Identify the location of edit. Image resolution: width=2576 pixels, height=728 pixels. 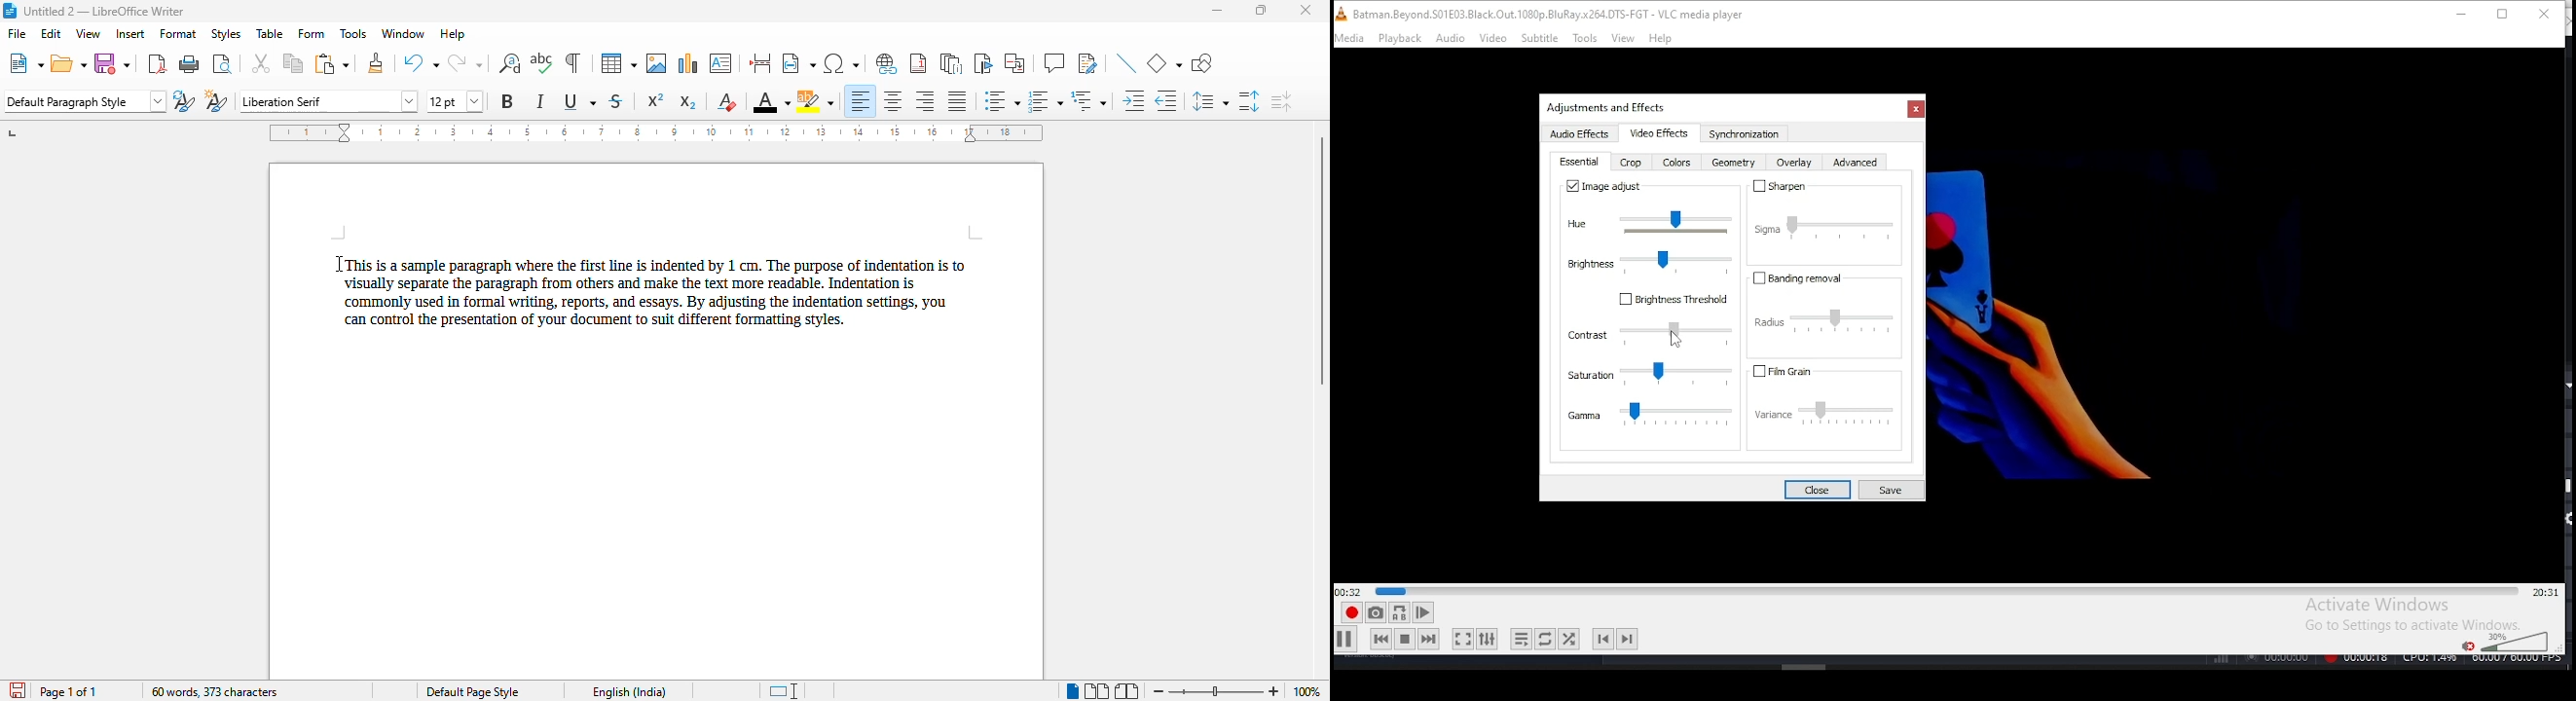
(52, 33).